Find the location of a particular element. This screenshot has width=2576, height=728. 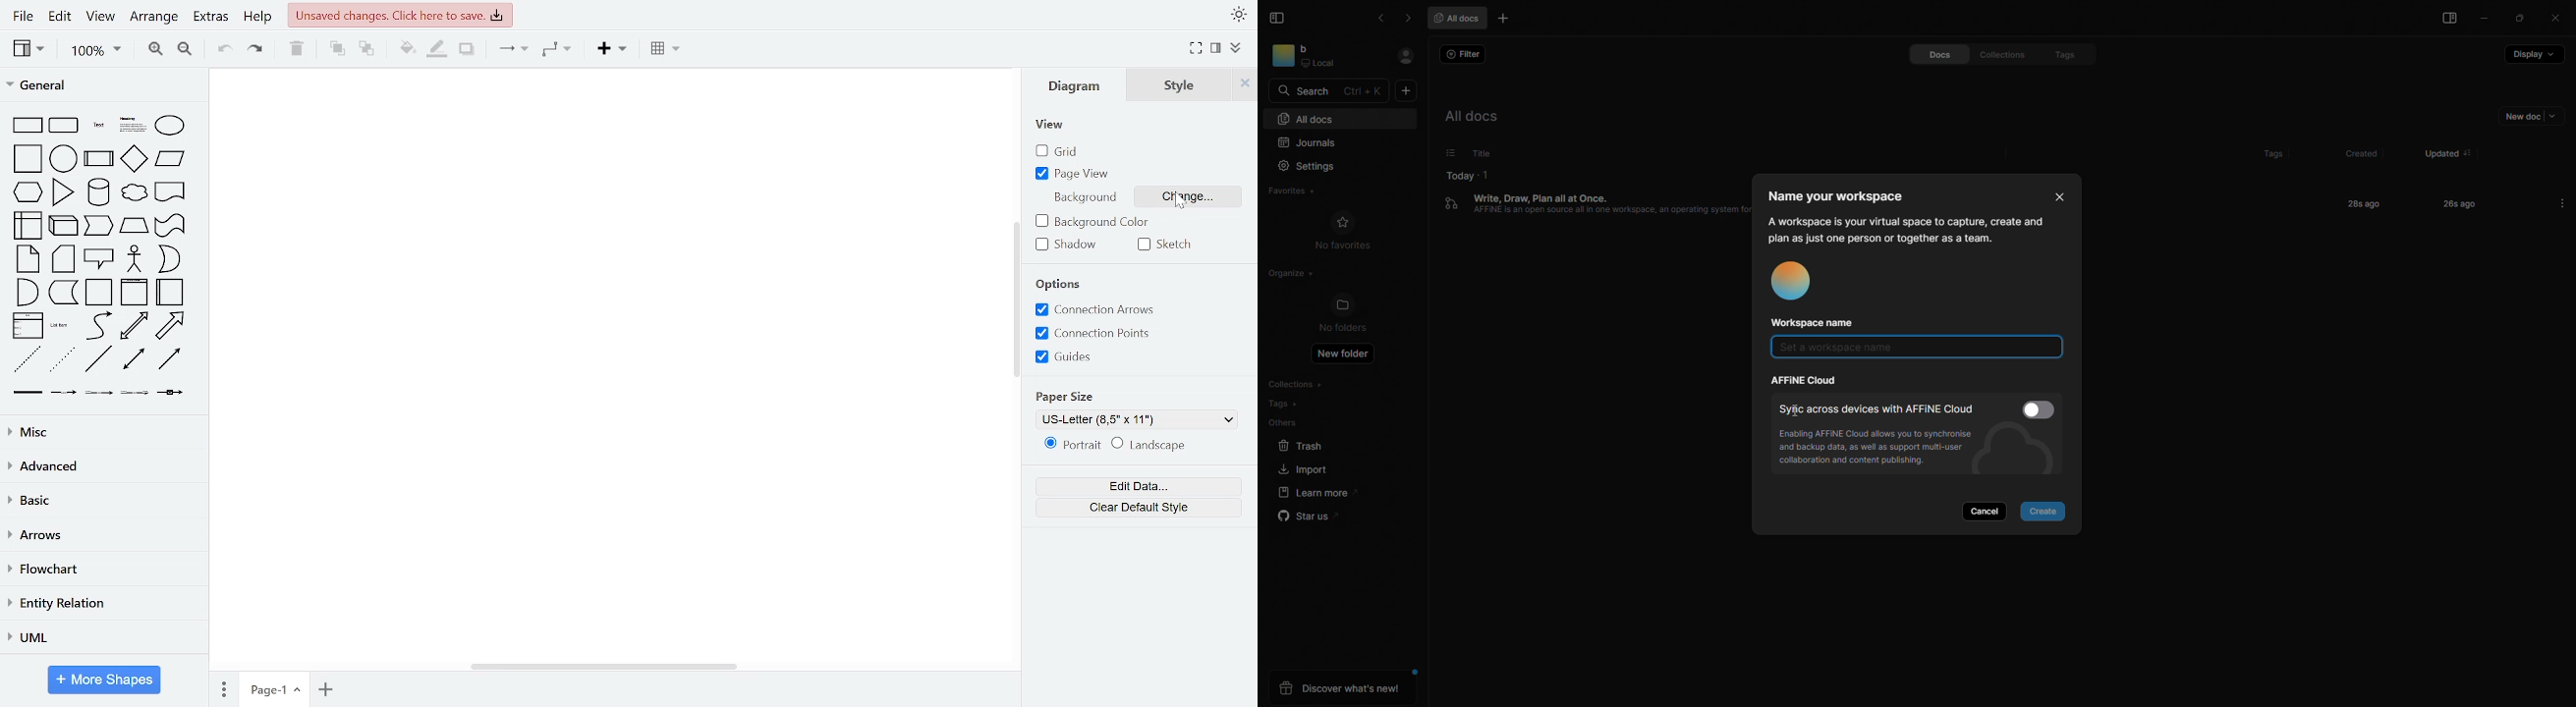

no favorites is located at coordinates (1344, 231).